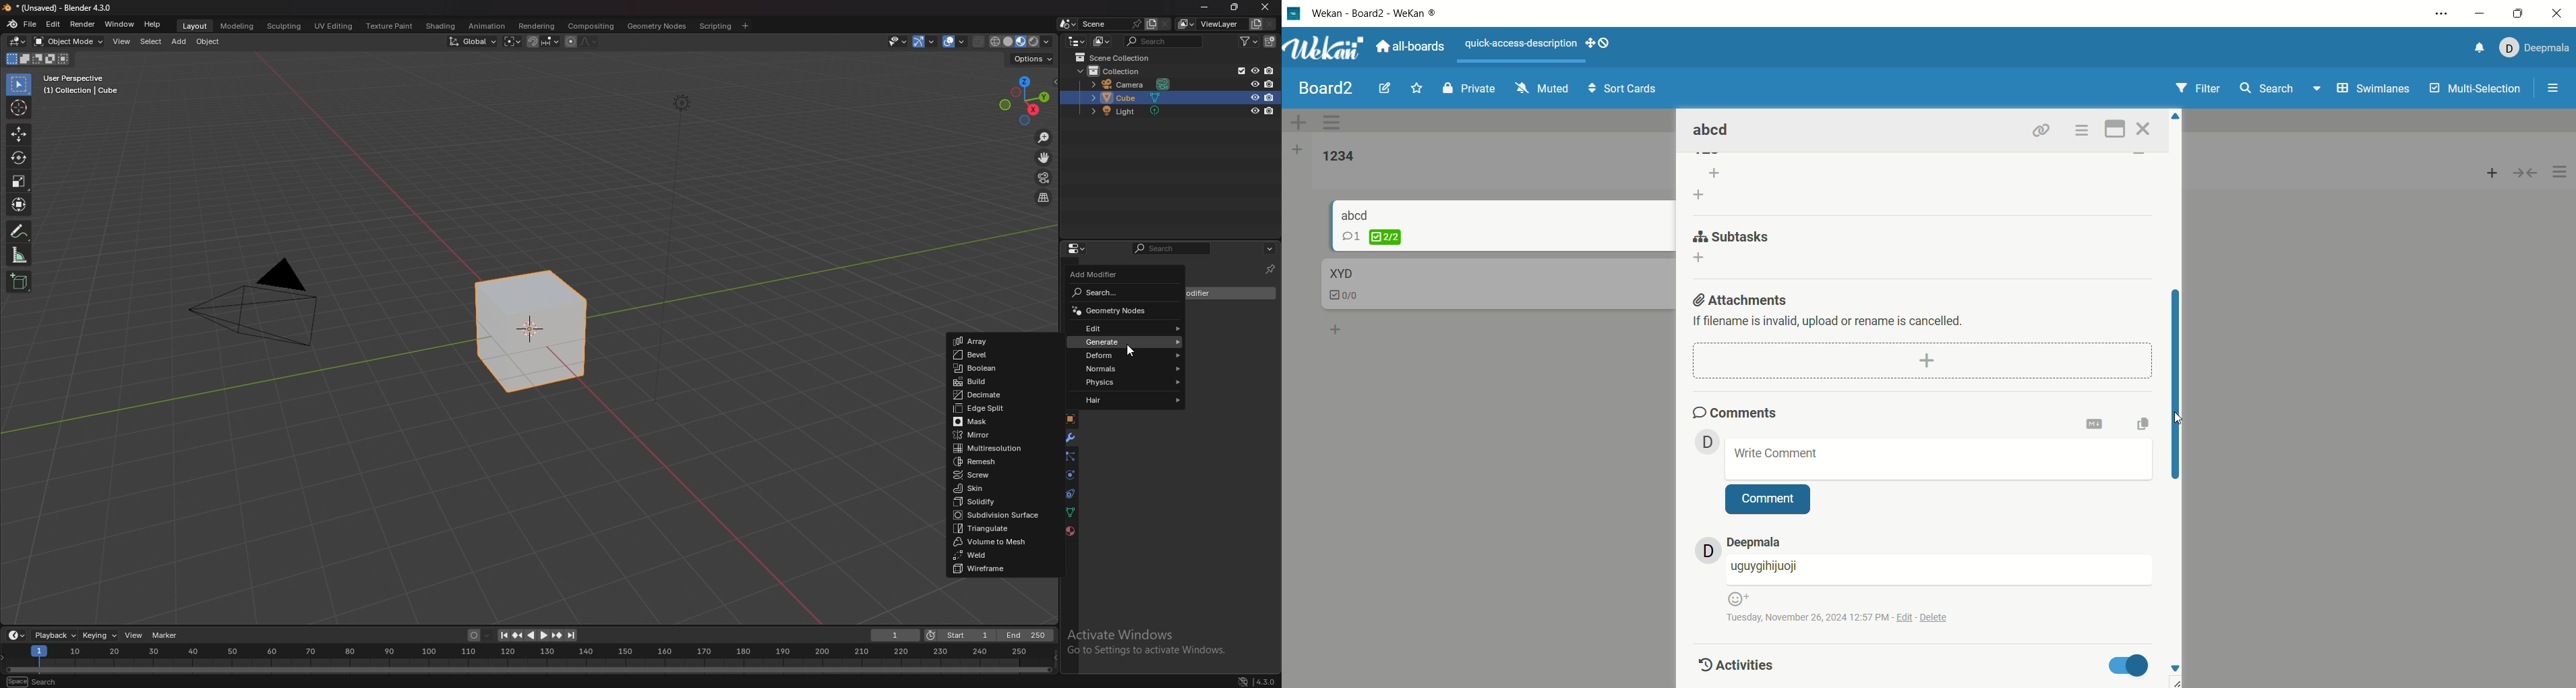 The width and height of the screenshot is (2576, 700). What do you see at coordinates (1251, 41) in the screenshot?
I see `filter` at bounding box center [1251, 41].